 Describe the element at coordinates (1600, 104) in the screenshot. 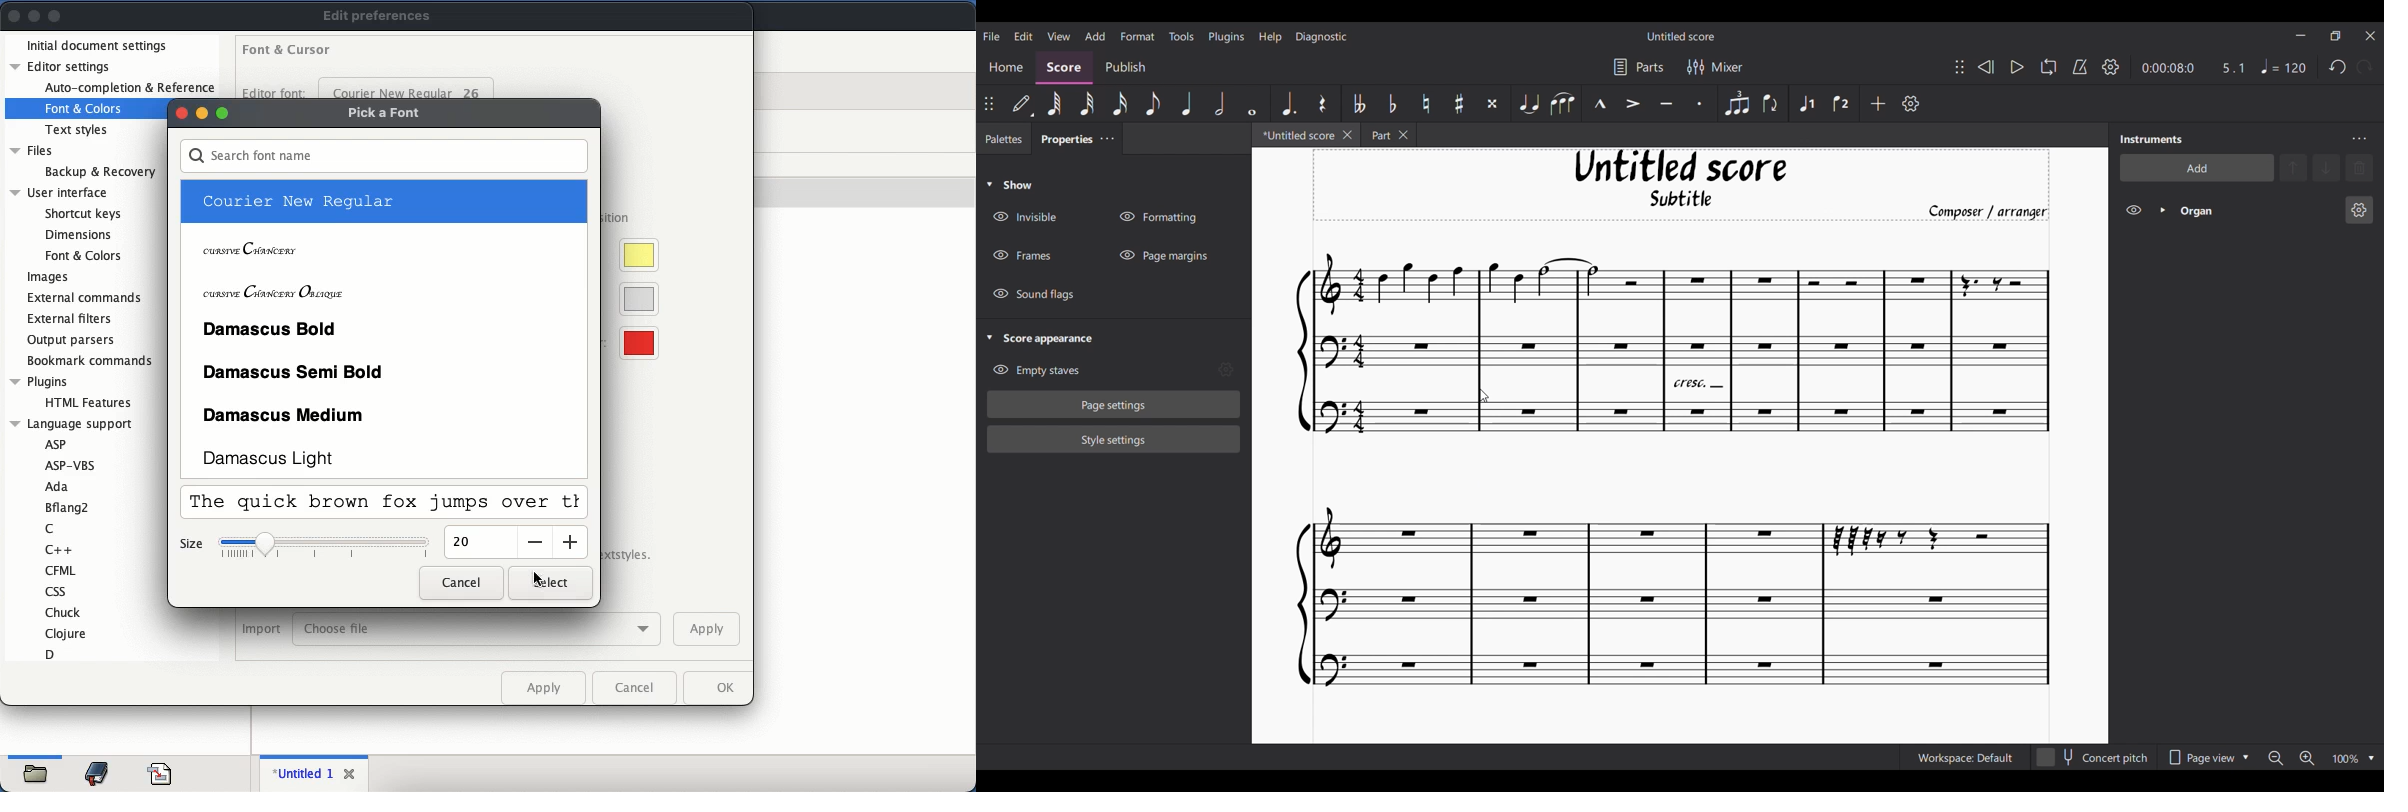

I see `Marcato` at that location.